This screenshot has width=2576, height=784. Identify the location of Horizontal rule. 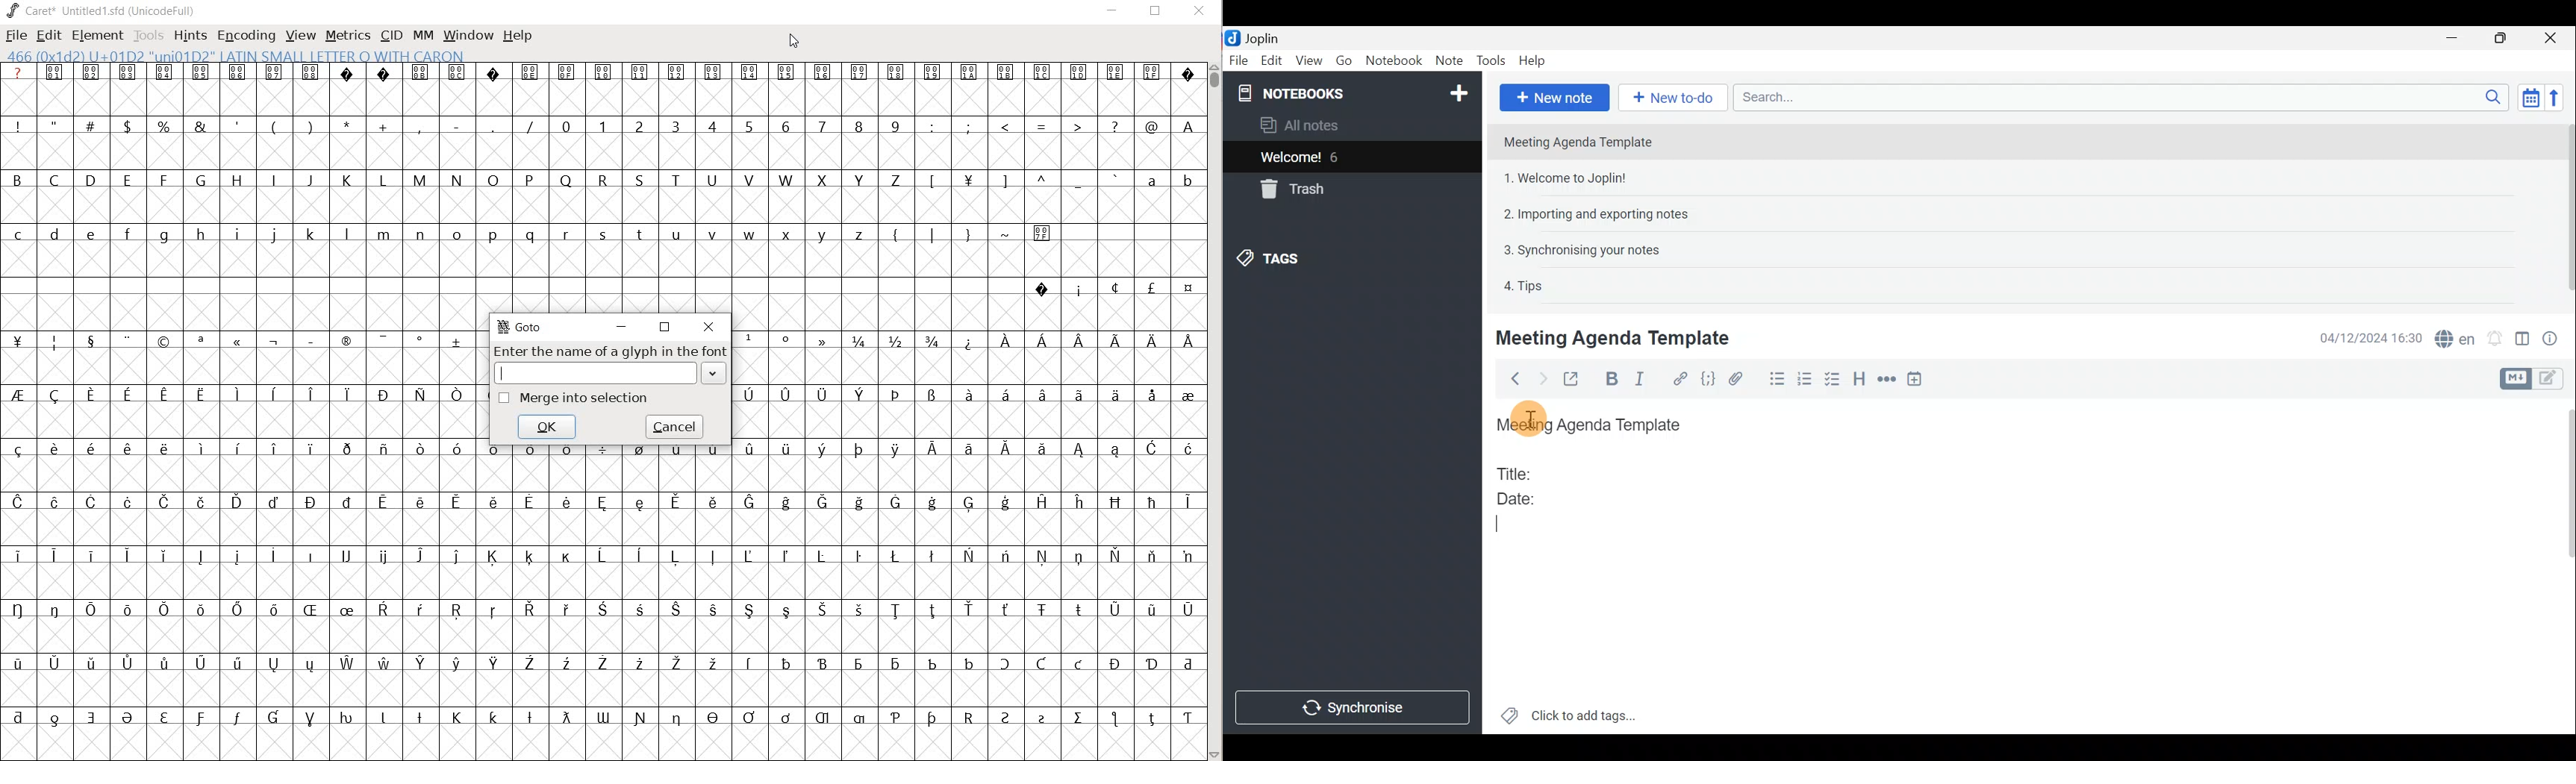
(1887, 381).